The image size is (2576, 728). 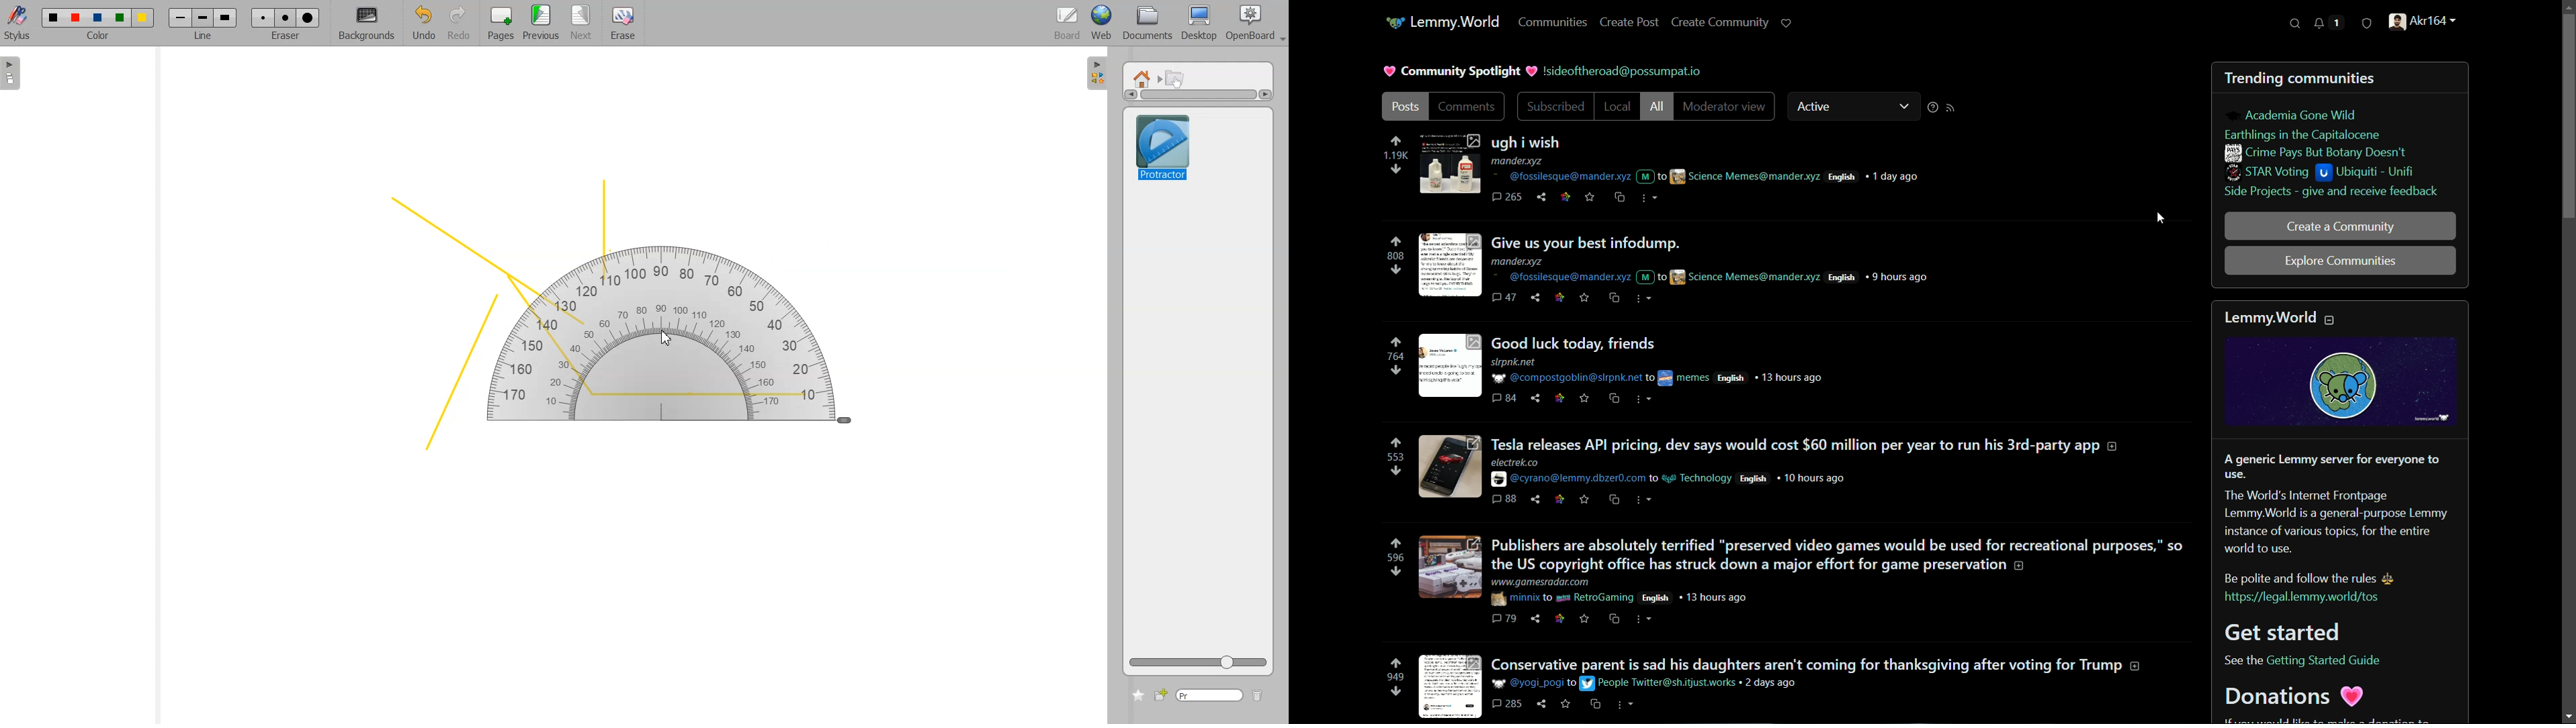 I want to click on more actions, so click(x=1643, y=300).